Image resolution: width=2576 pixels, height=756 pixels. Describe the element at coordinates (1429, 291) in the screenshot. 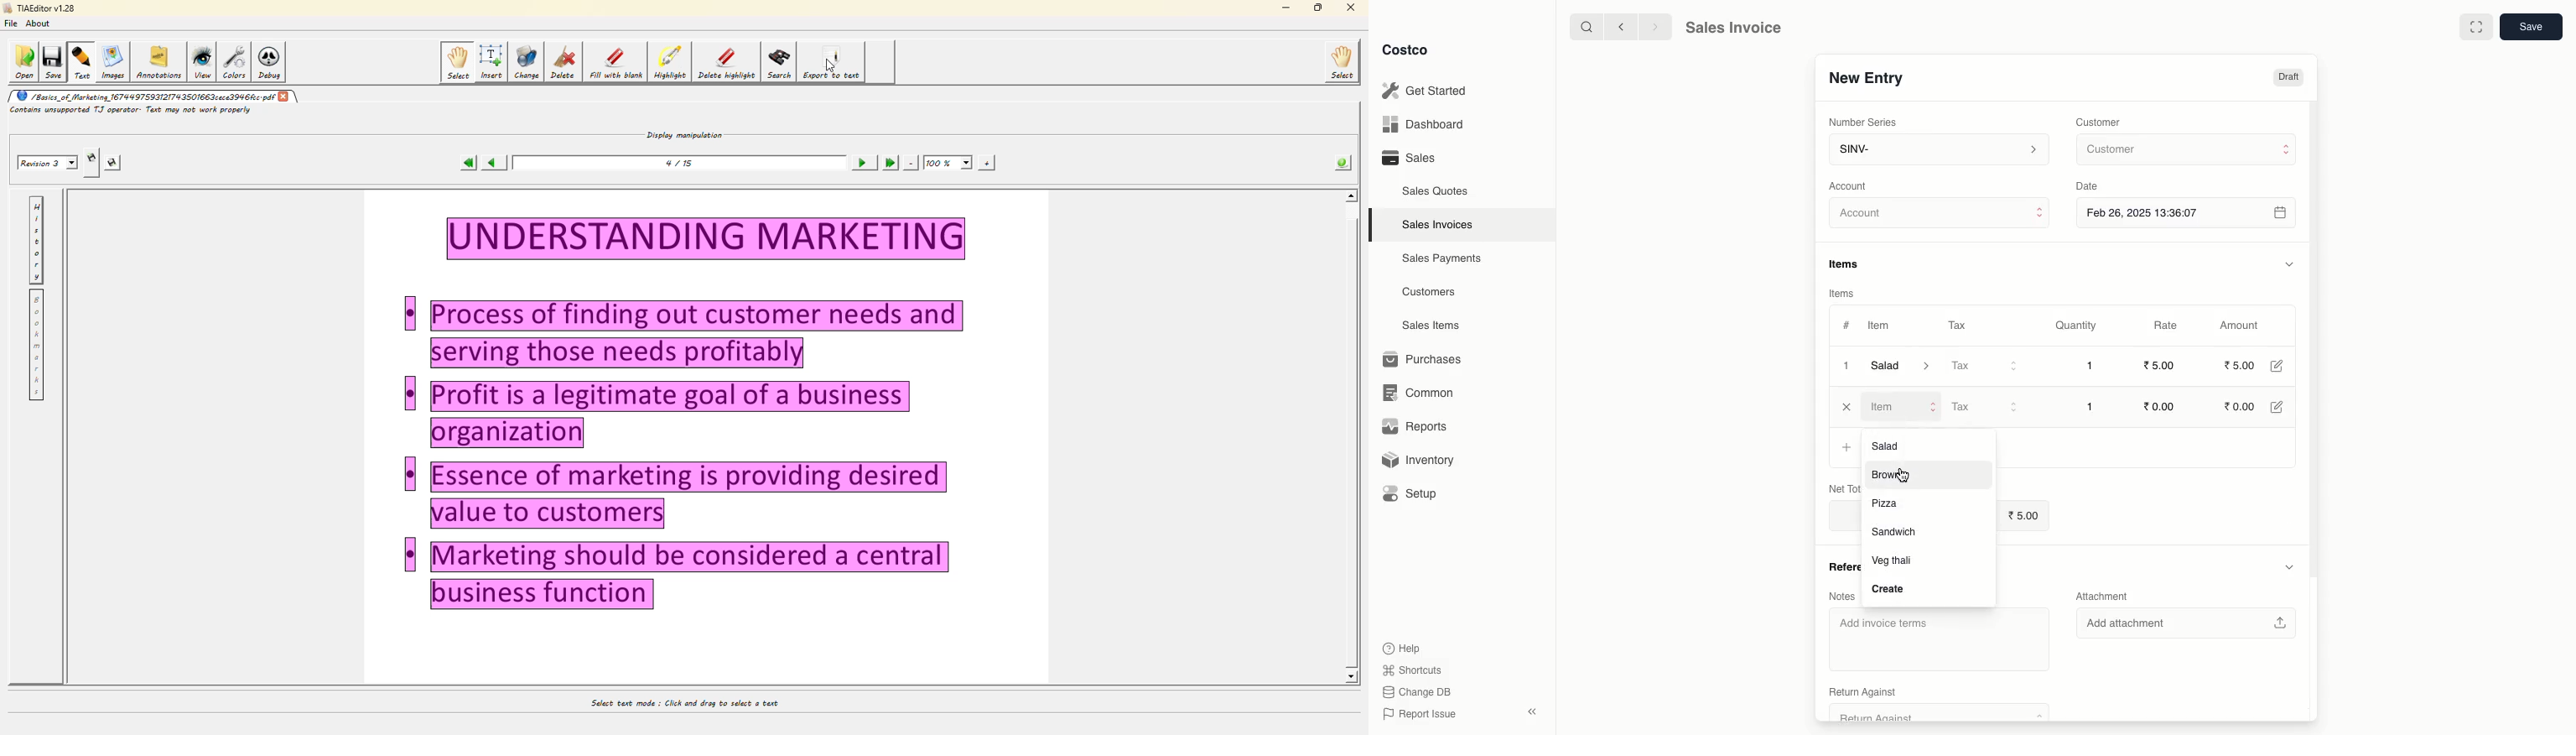

I see `Customers` at that location.